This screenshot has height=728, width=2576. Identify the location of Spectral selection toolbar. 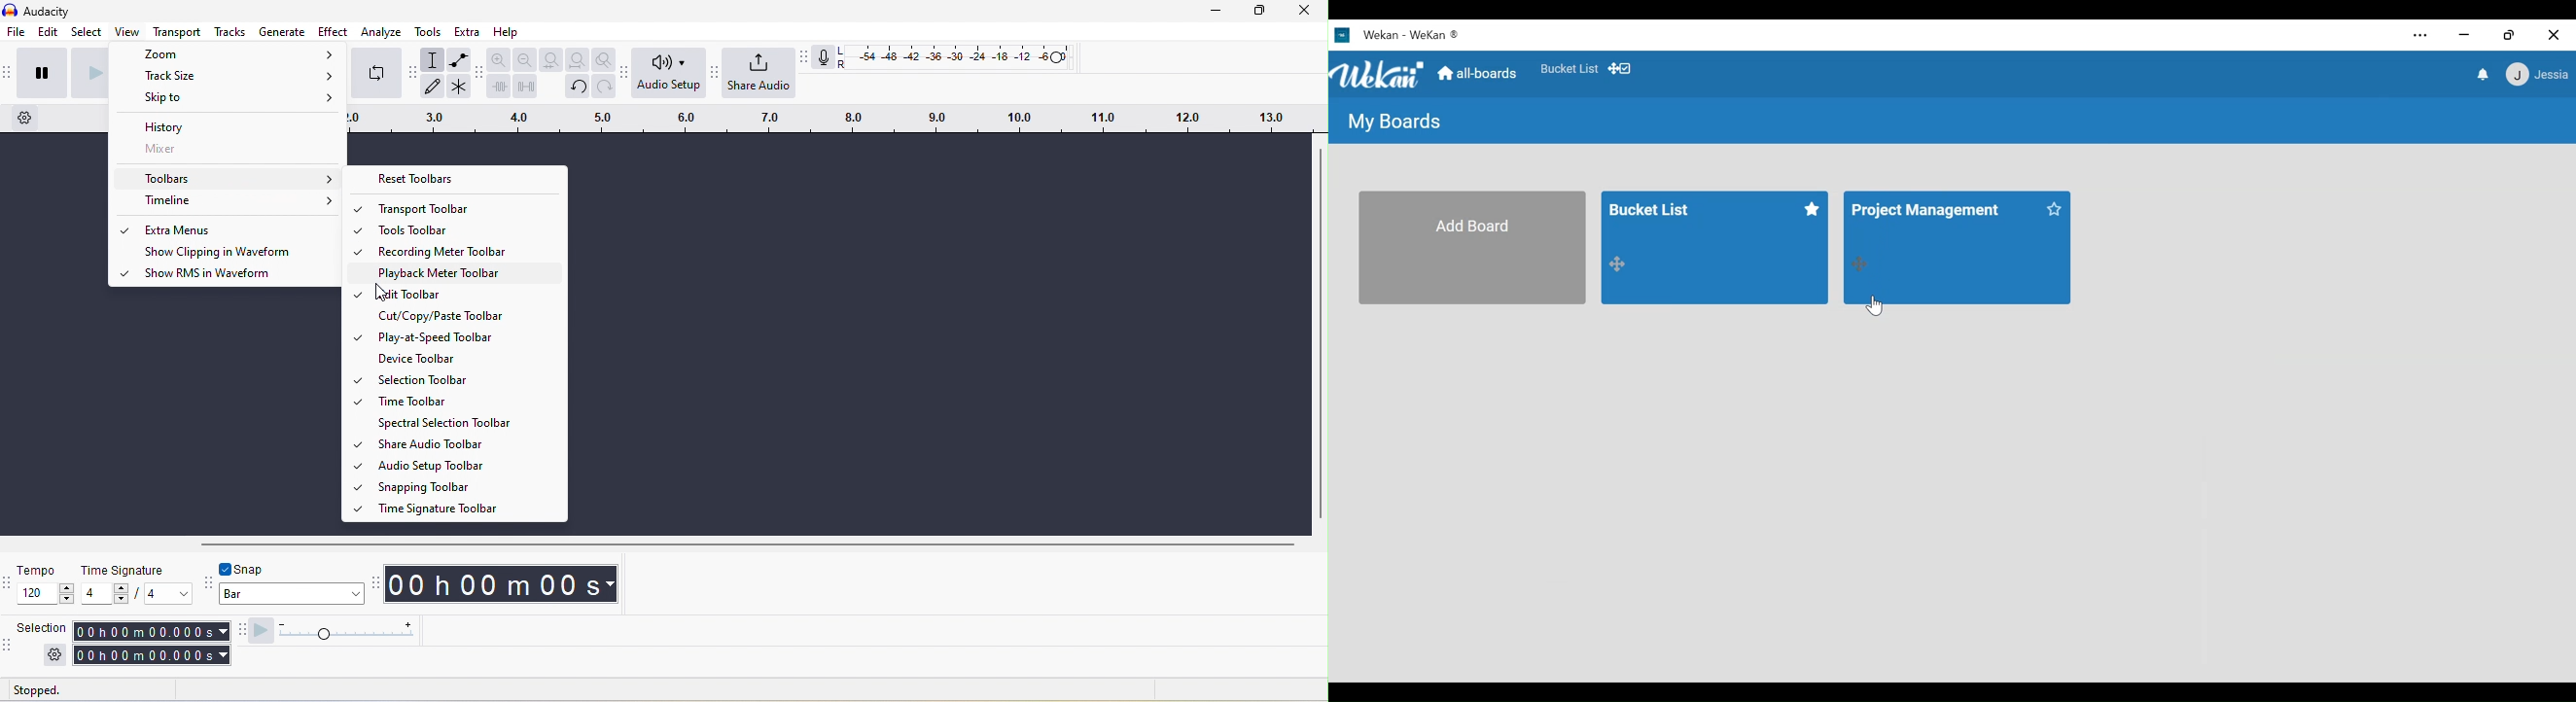
(467, 423).